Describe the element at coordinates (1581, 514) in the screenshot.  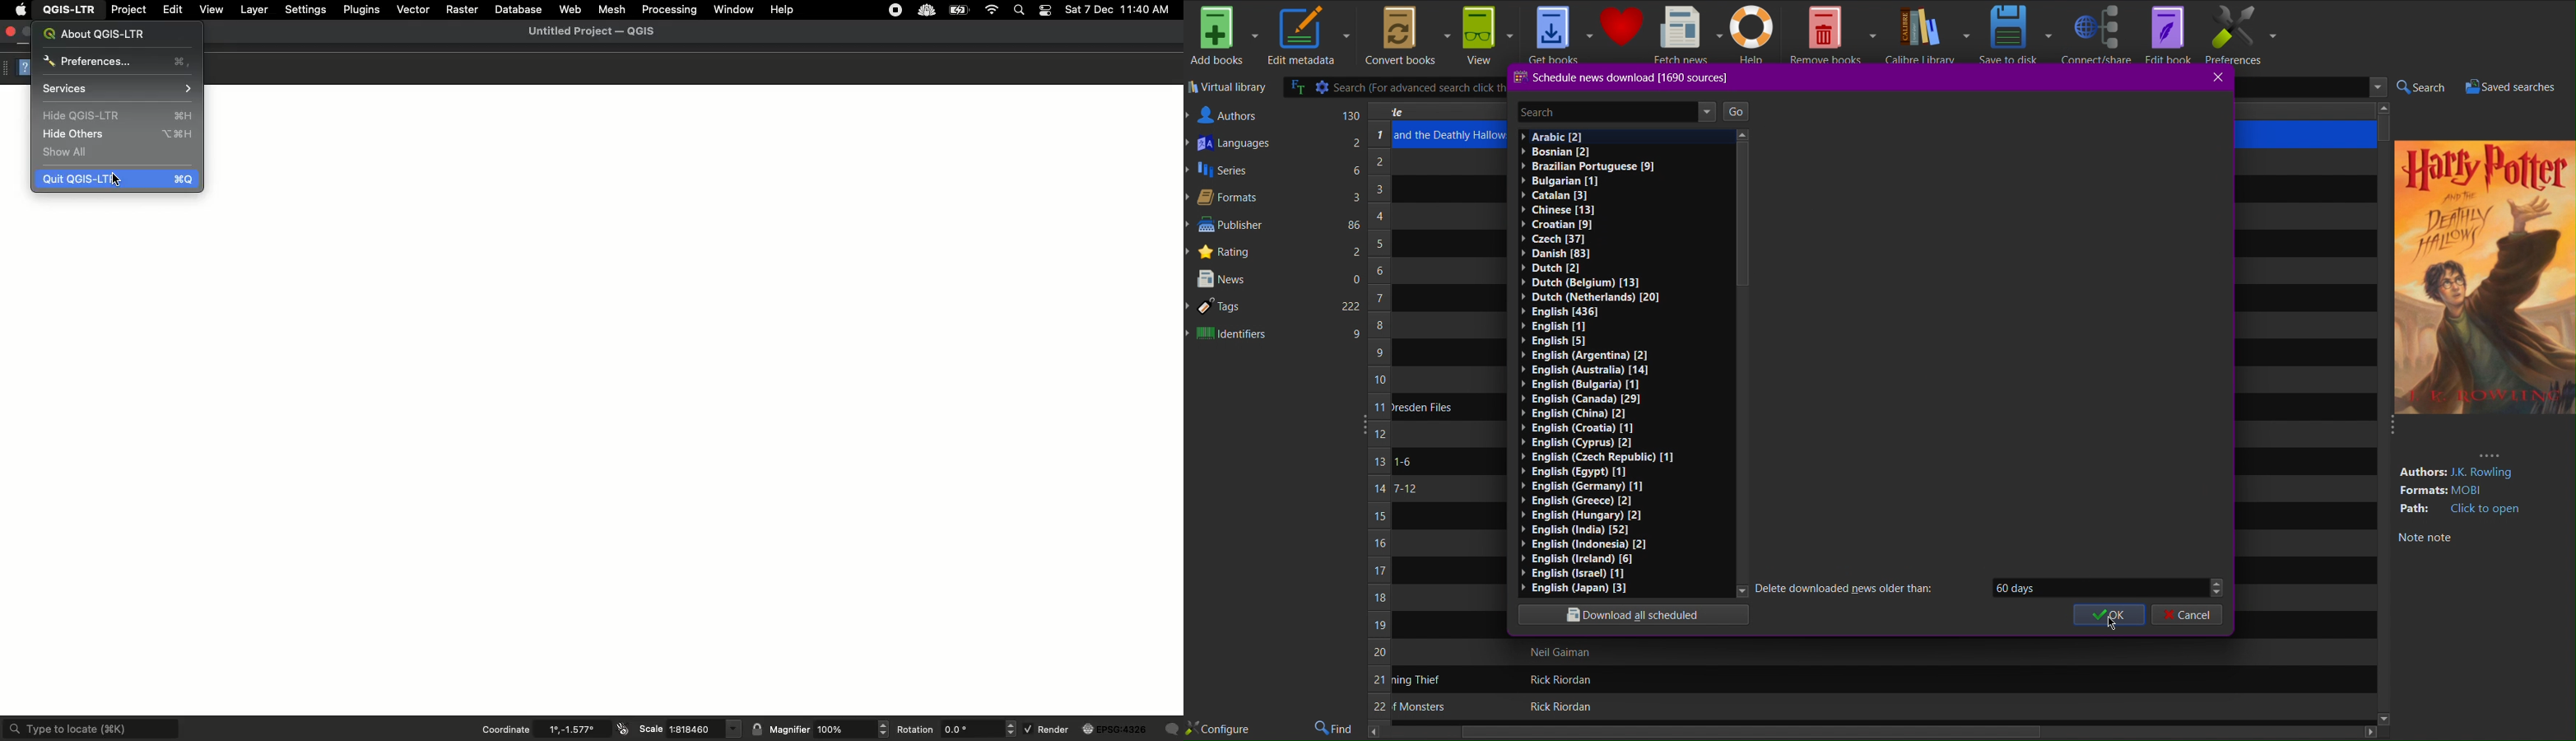
I see `English (Hungary) [2]` at that location.